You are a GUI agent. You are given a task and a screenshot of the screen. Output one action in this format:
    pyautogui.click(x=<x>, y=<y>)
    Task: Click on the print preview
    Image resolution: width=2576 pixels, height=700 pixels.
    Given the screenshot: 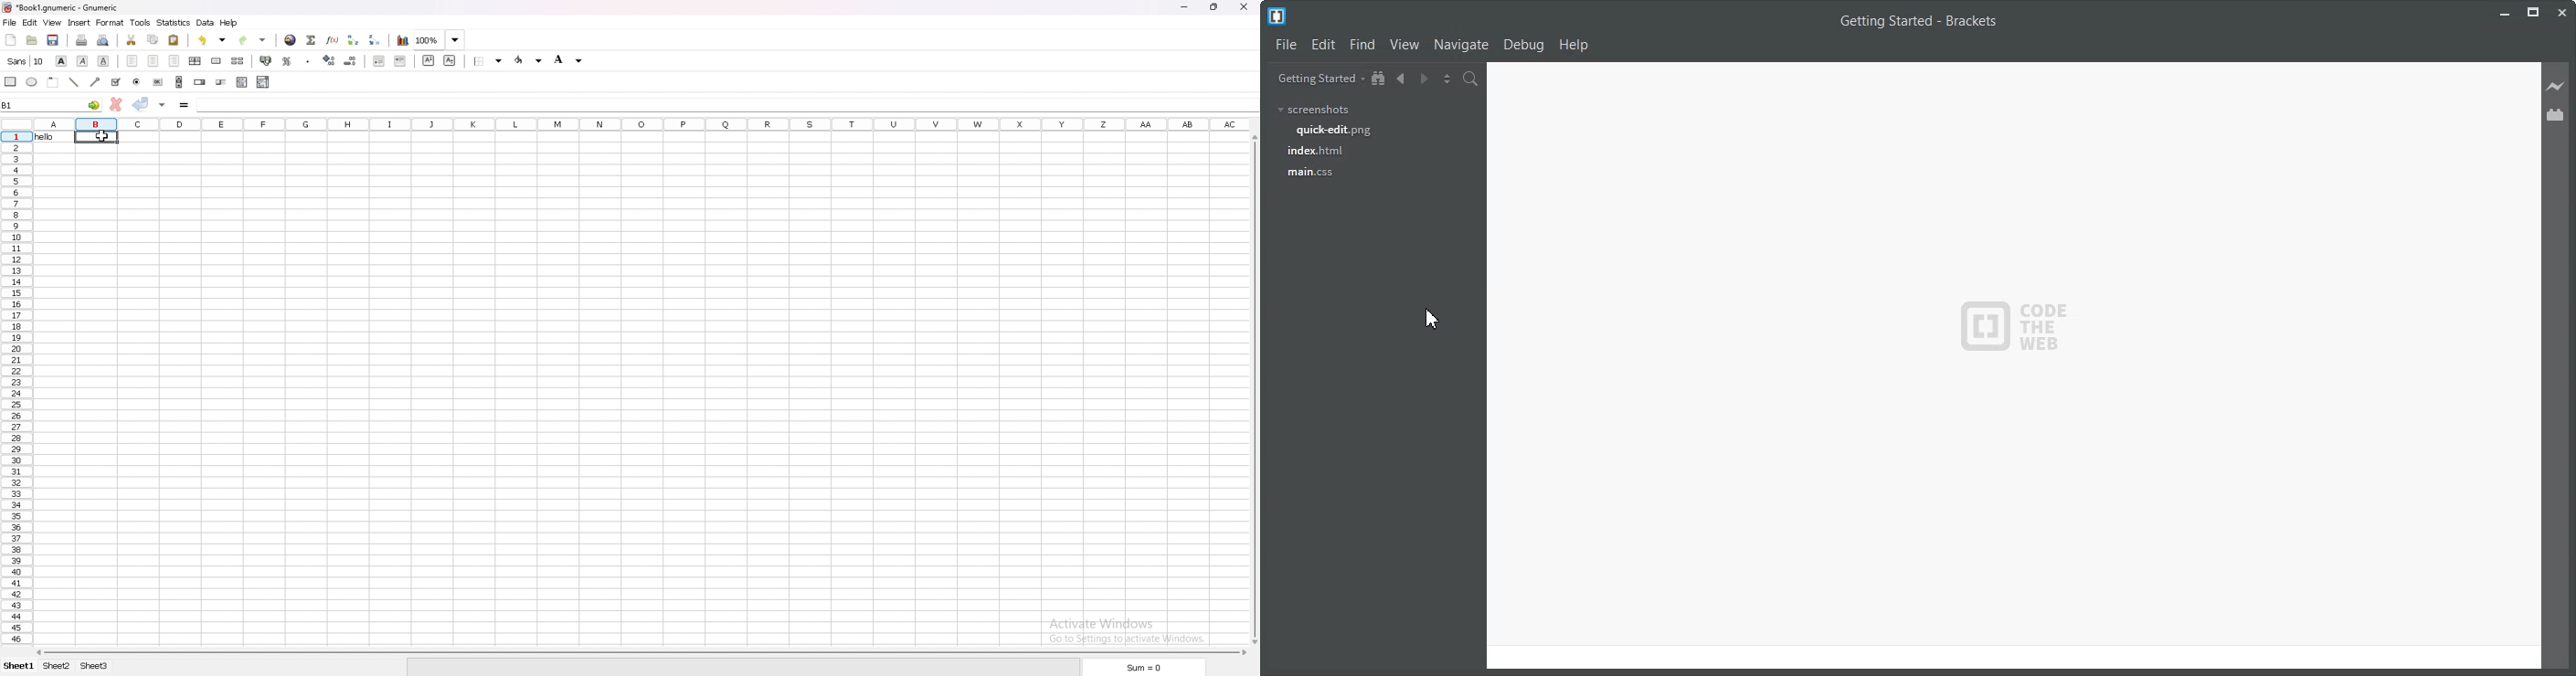 What is the action you would take?
    pyautogui.click(x=103, y=40)
    